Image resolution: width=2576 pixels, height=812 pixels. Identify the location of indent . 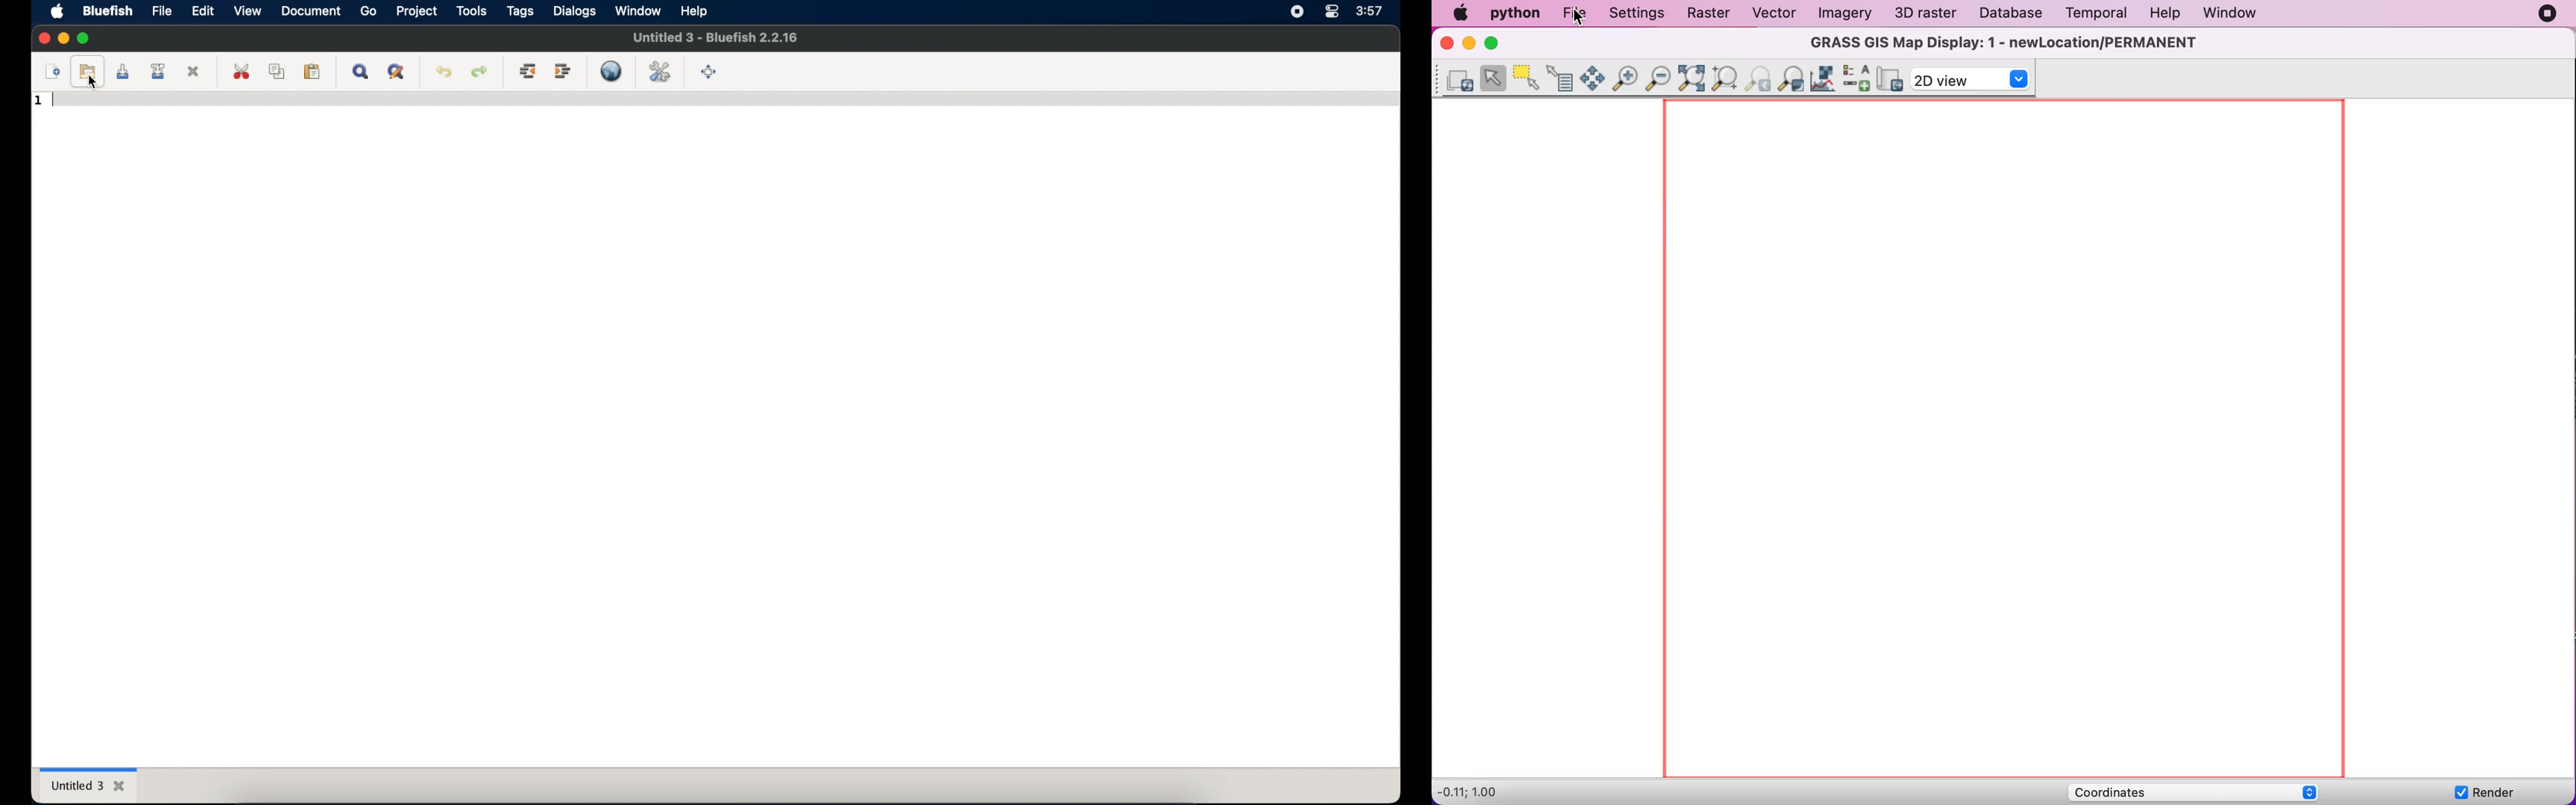
(563, 72).